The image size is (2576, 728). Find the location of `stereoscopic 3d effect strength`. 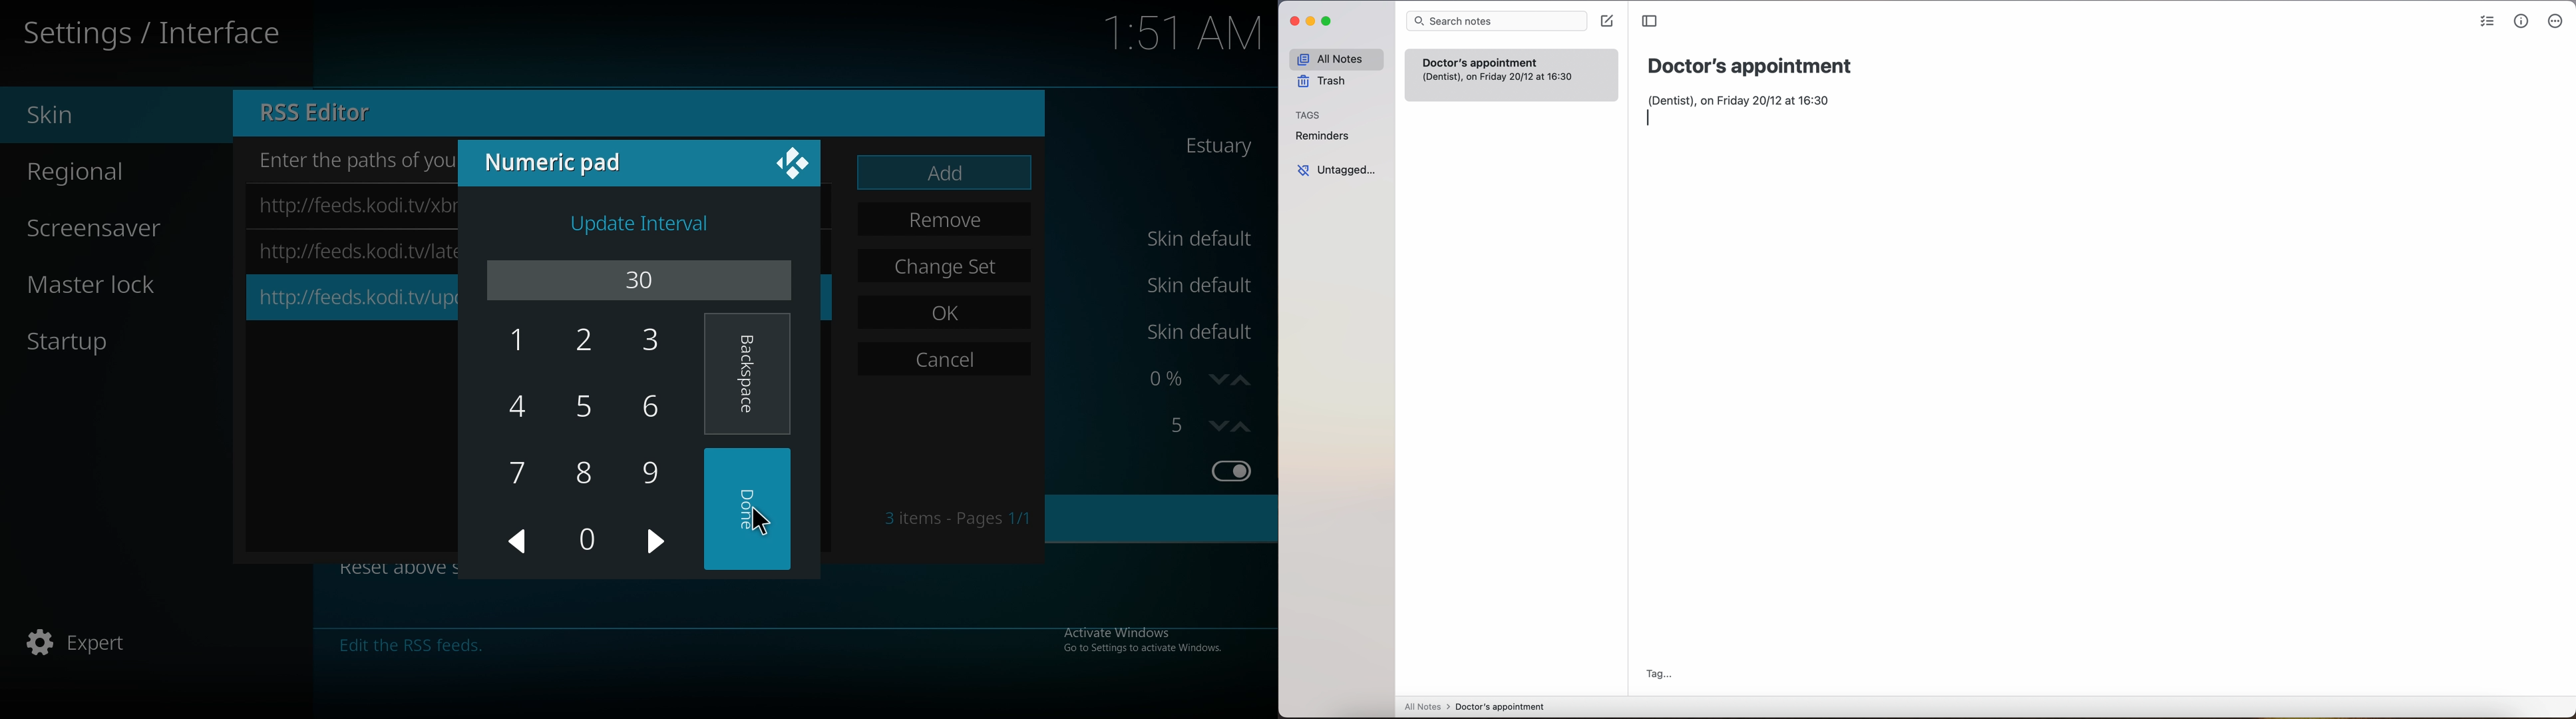

stereoscopic 3d effect strength is located at coordinates (1180, 425).